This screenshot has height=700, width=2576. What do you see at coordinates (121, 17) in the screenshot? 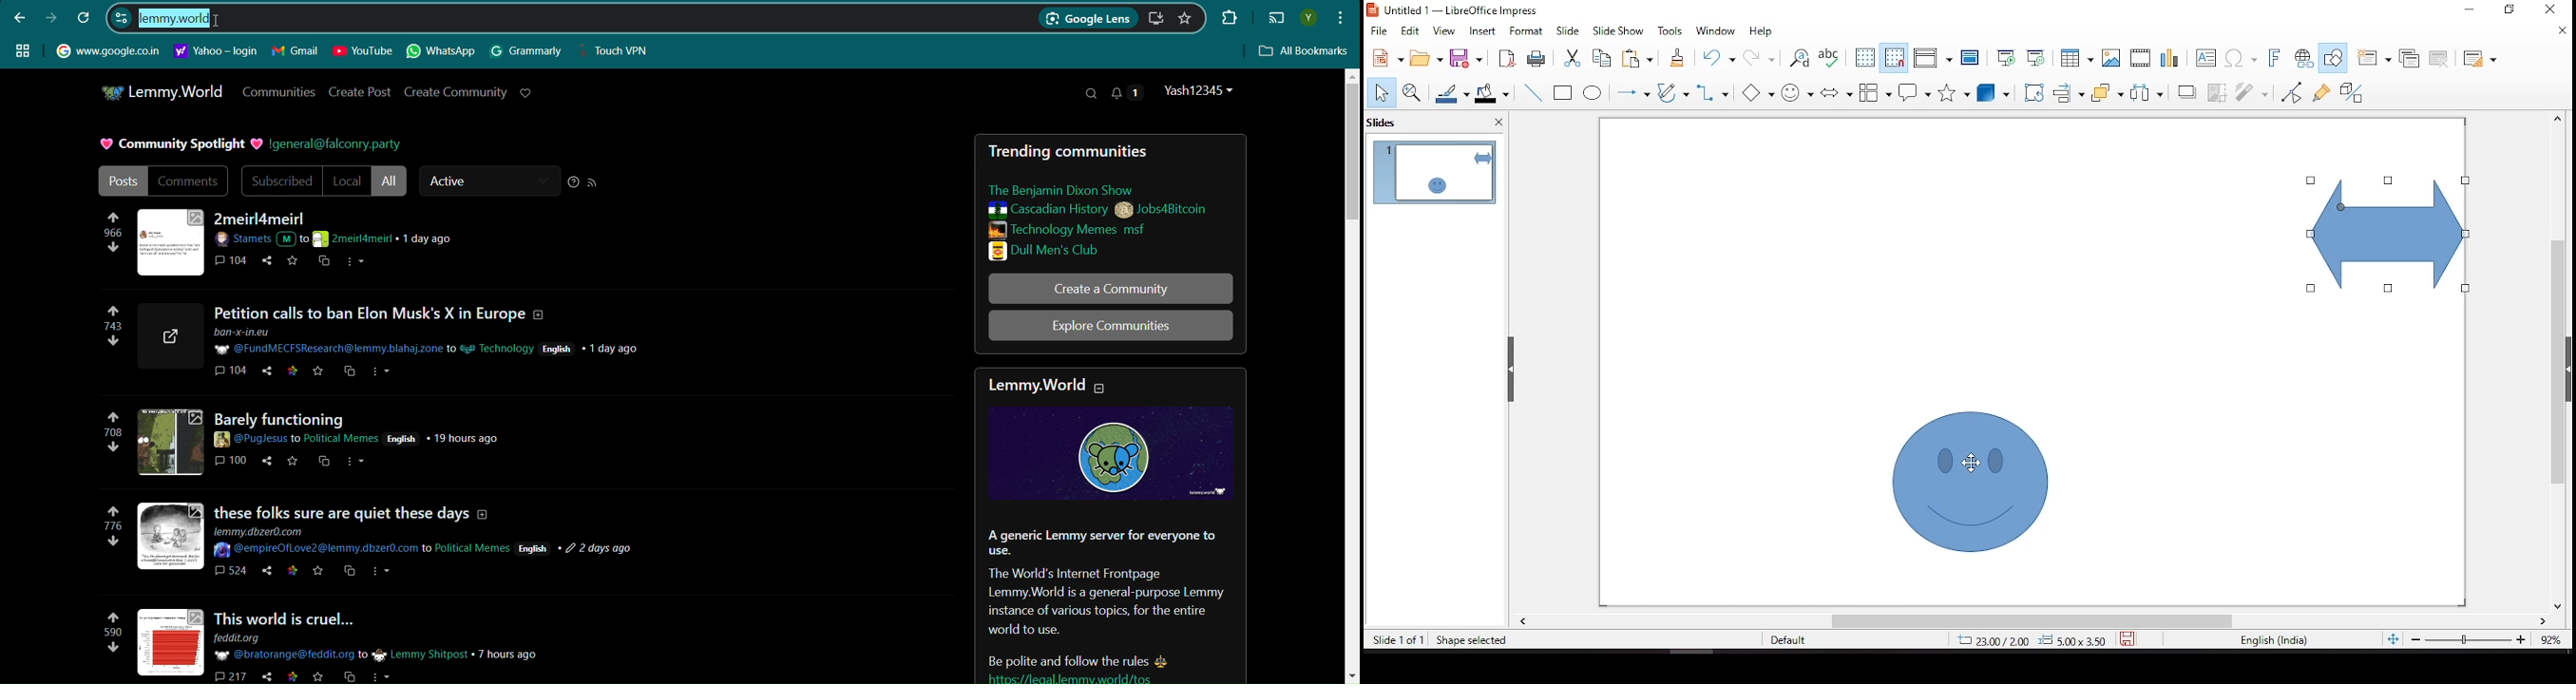
I see `view site information` at bounding box center [121, 17].